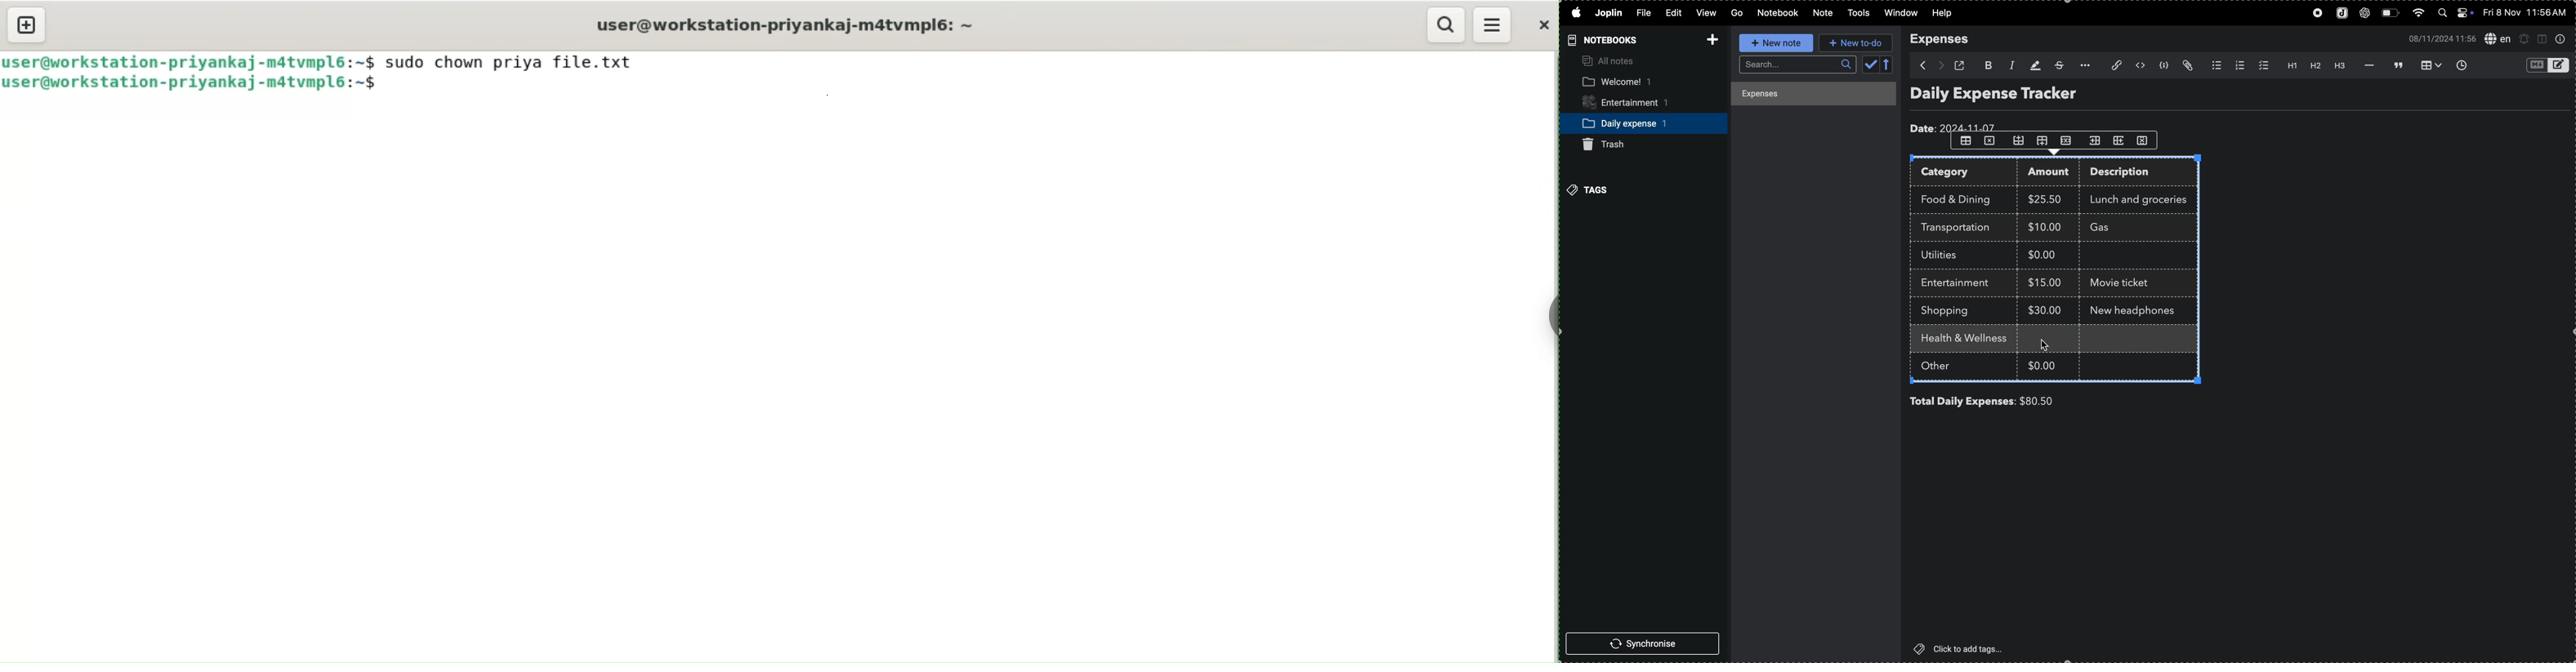  I want to click on notebooks, so click(1600, 40).